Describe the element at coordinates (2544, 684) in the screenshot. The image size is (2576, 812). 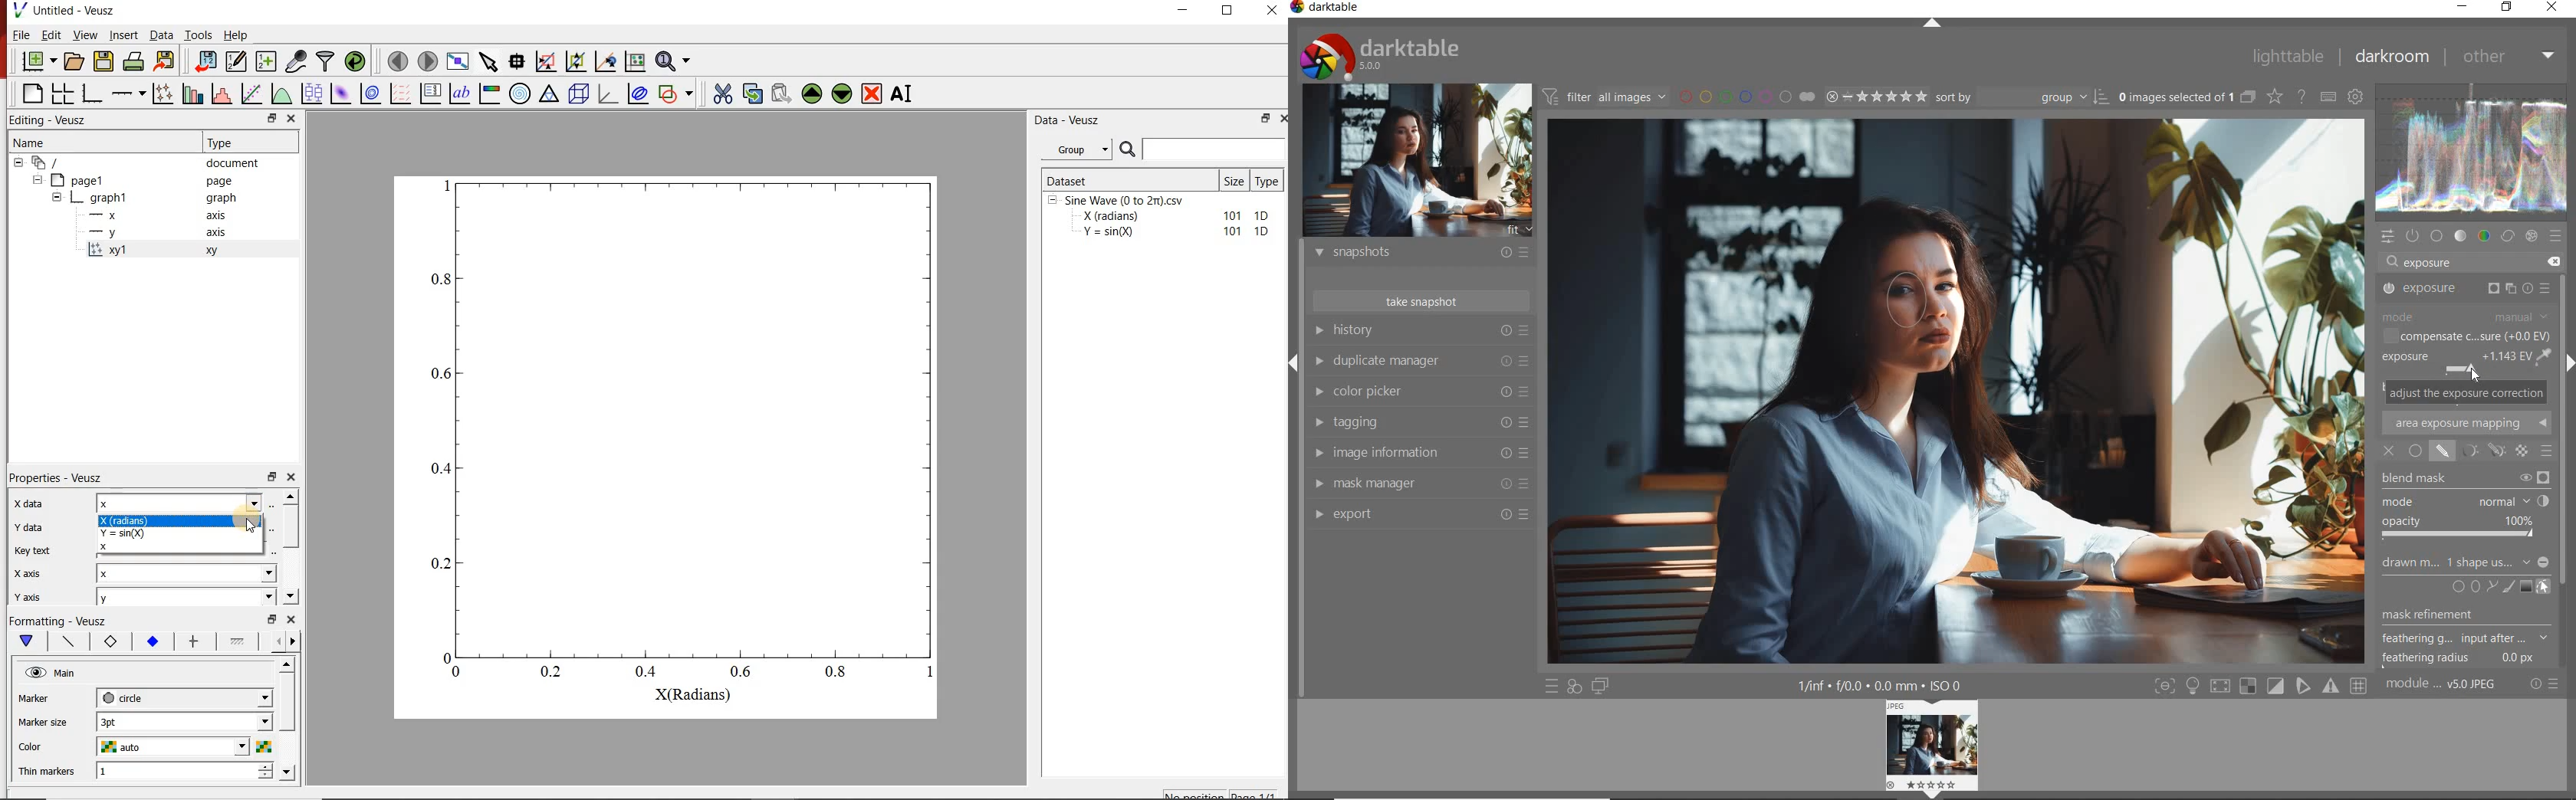
I see `reset or presets & preferences` at that location.